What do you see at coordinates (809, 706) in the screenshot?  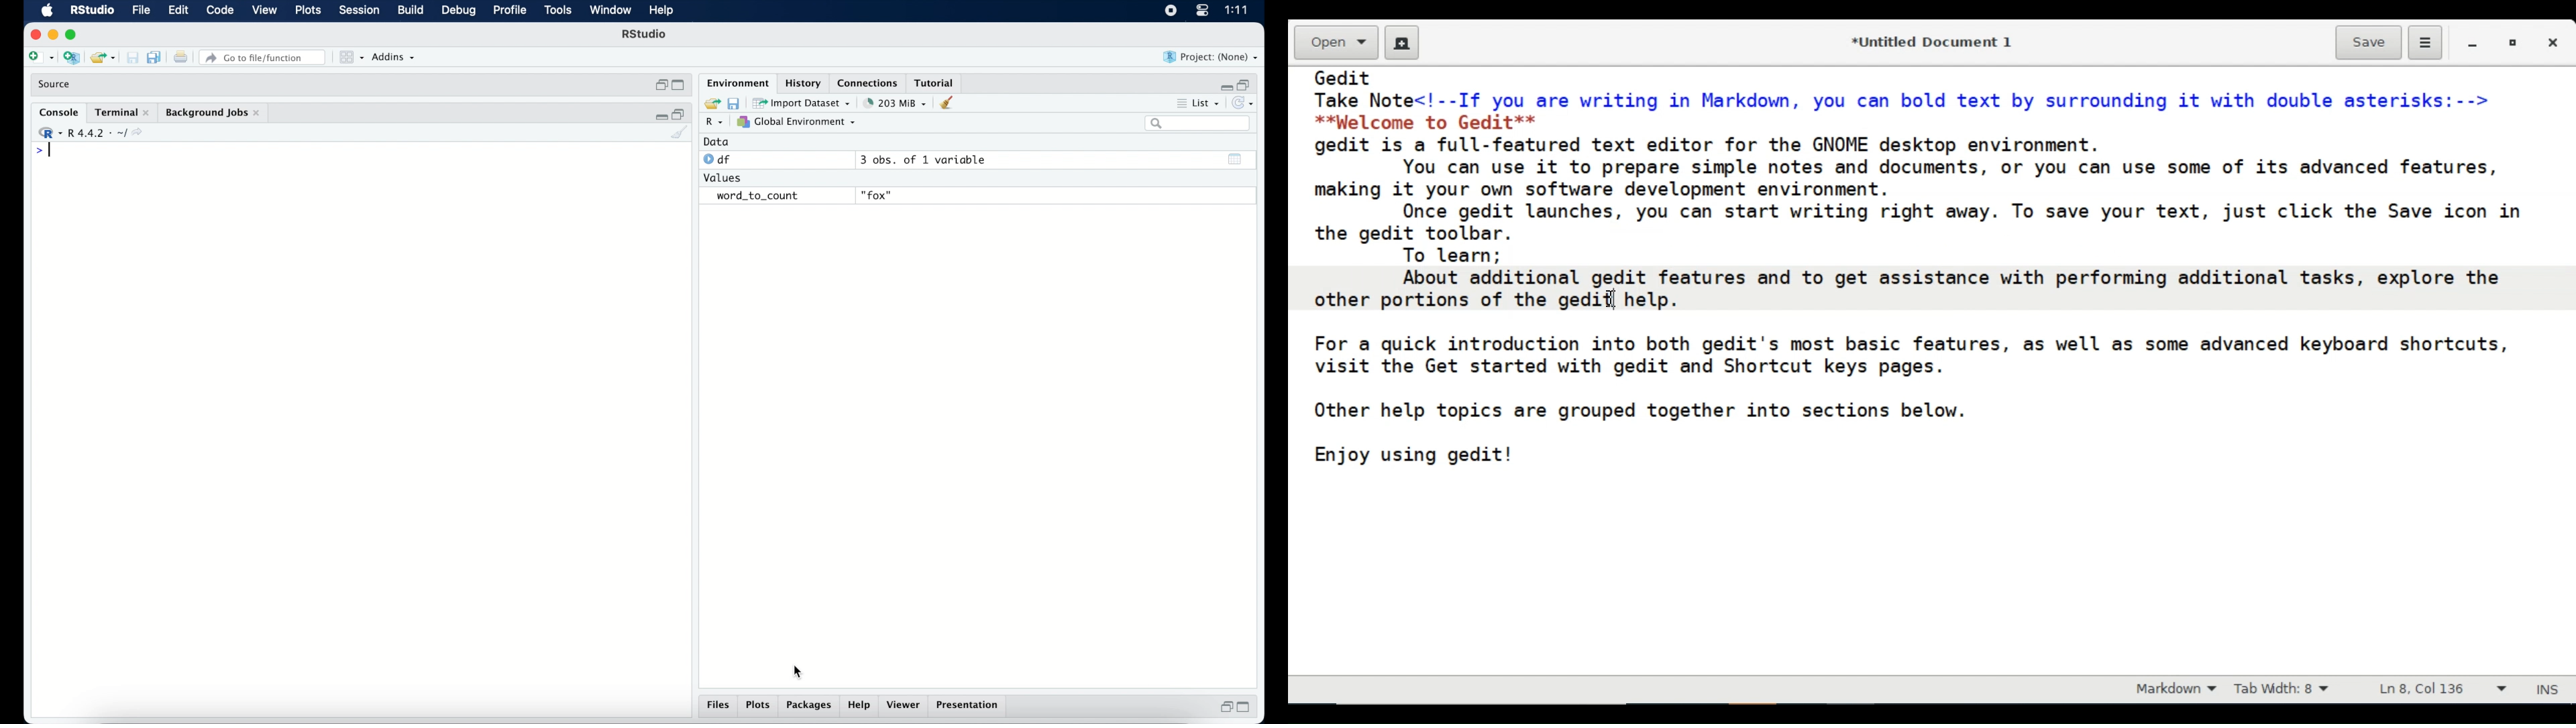 I see `packages` at bounding box center [809, 706].